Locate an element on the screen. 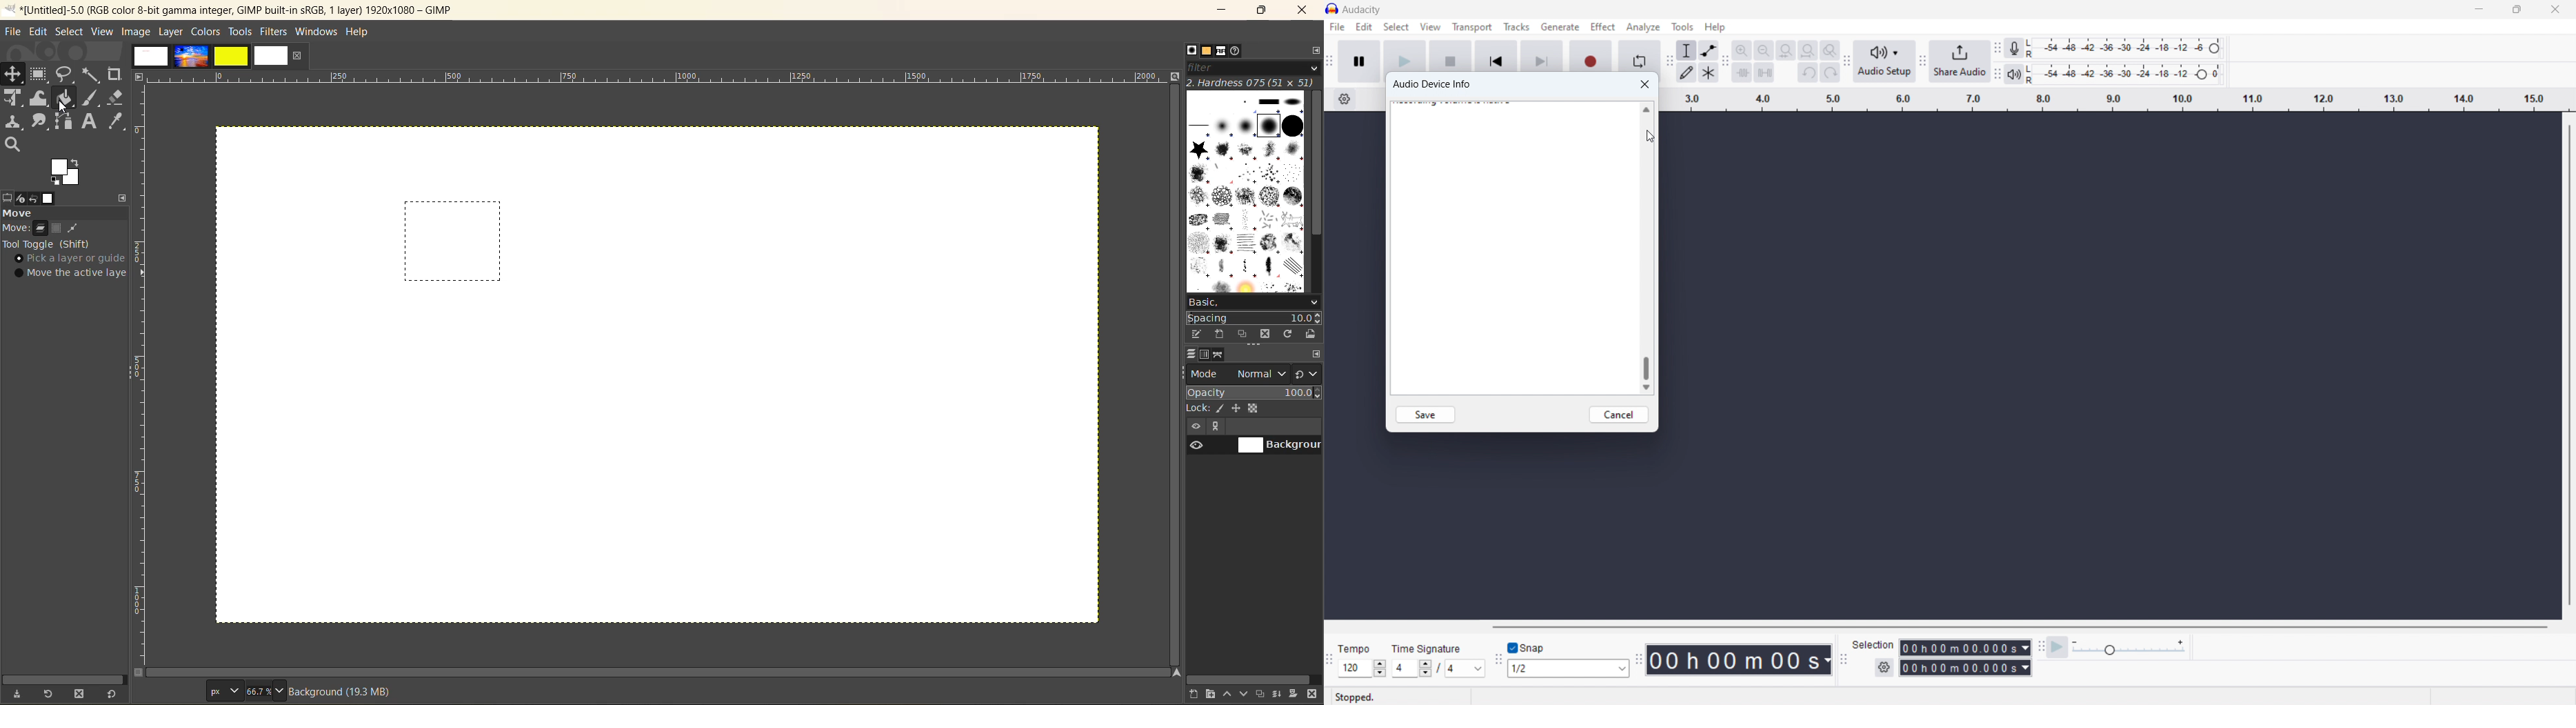  set tempo is located at coordinates (1362, 669).